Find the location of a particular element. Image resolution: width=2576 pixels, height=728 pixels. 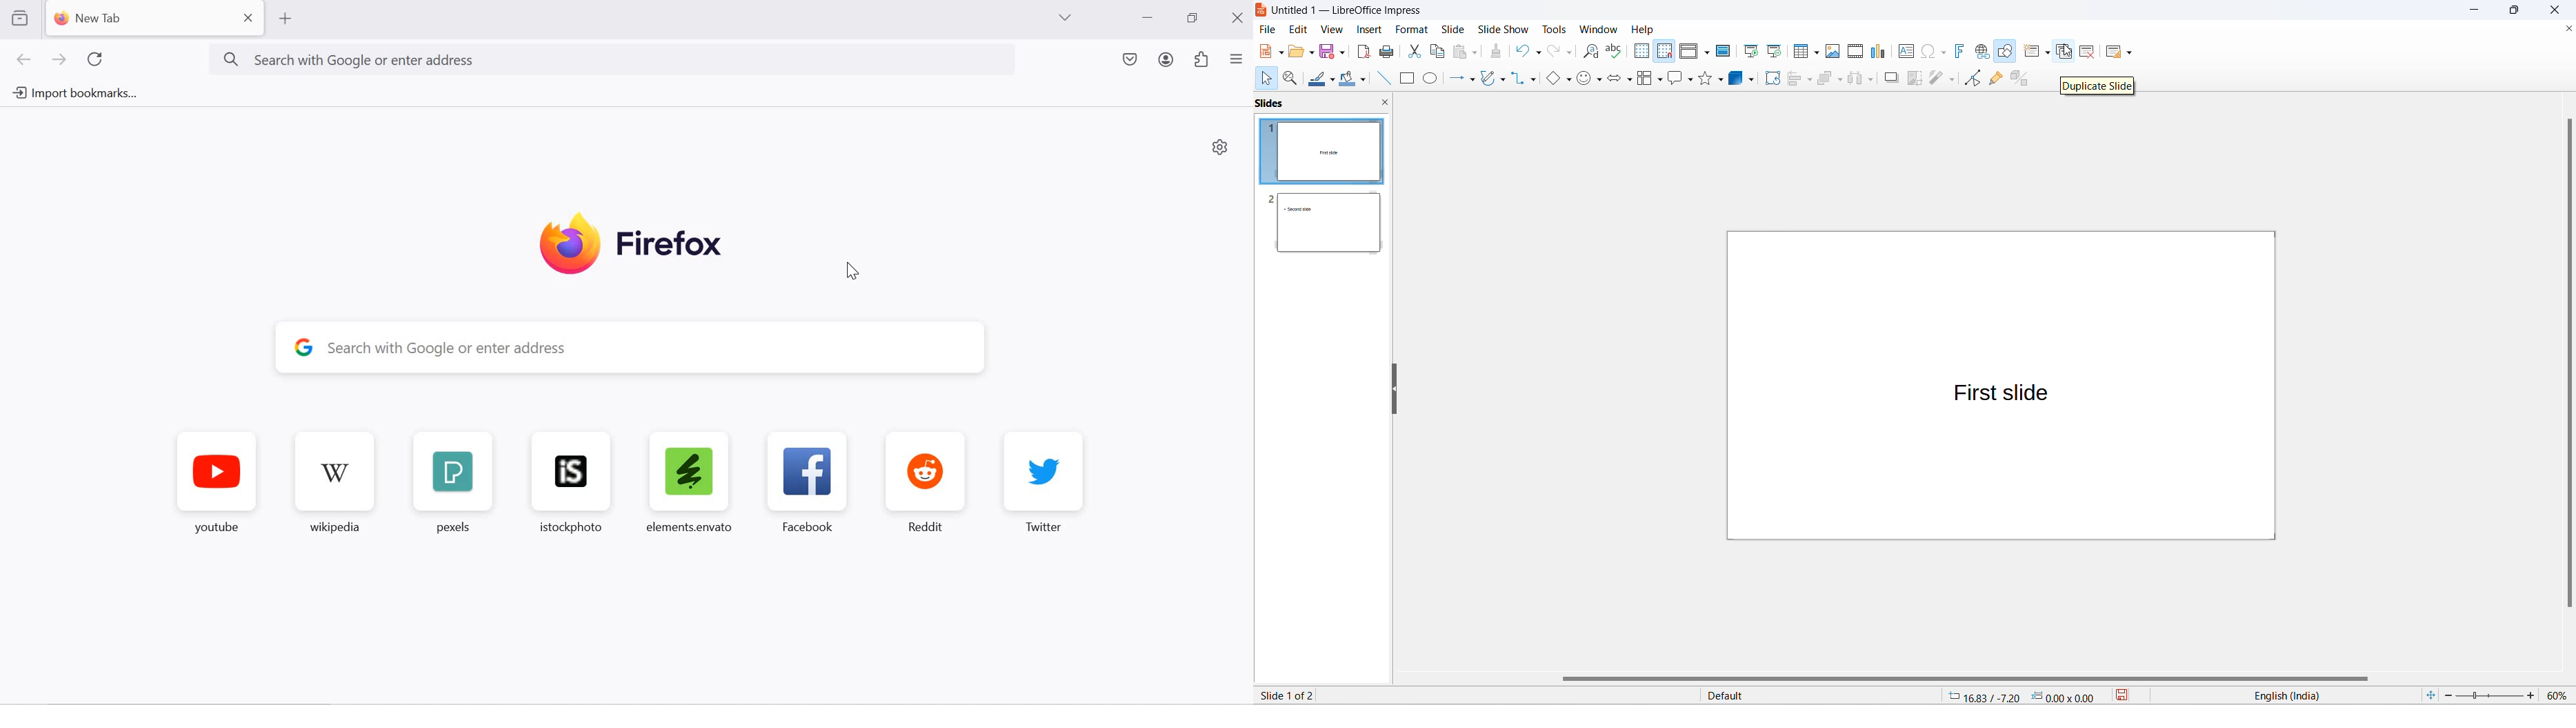

redo is located at coordinates (1554, 50).